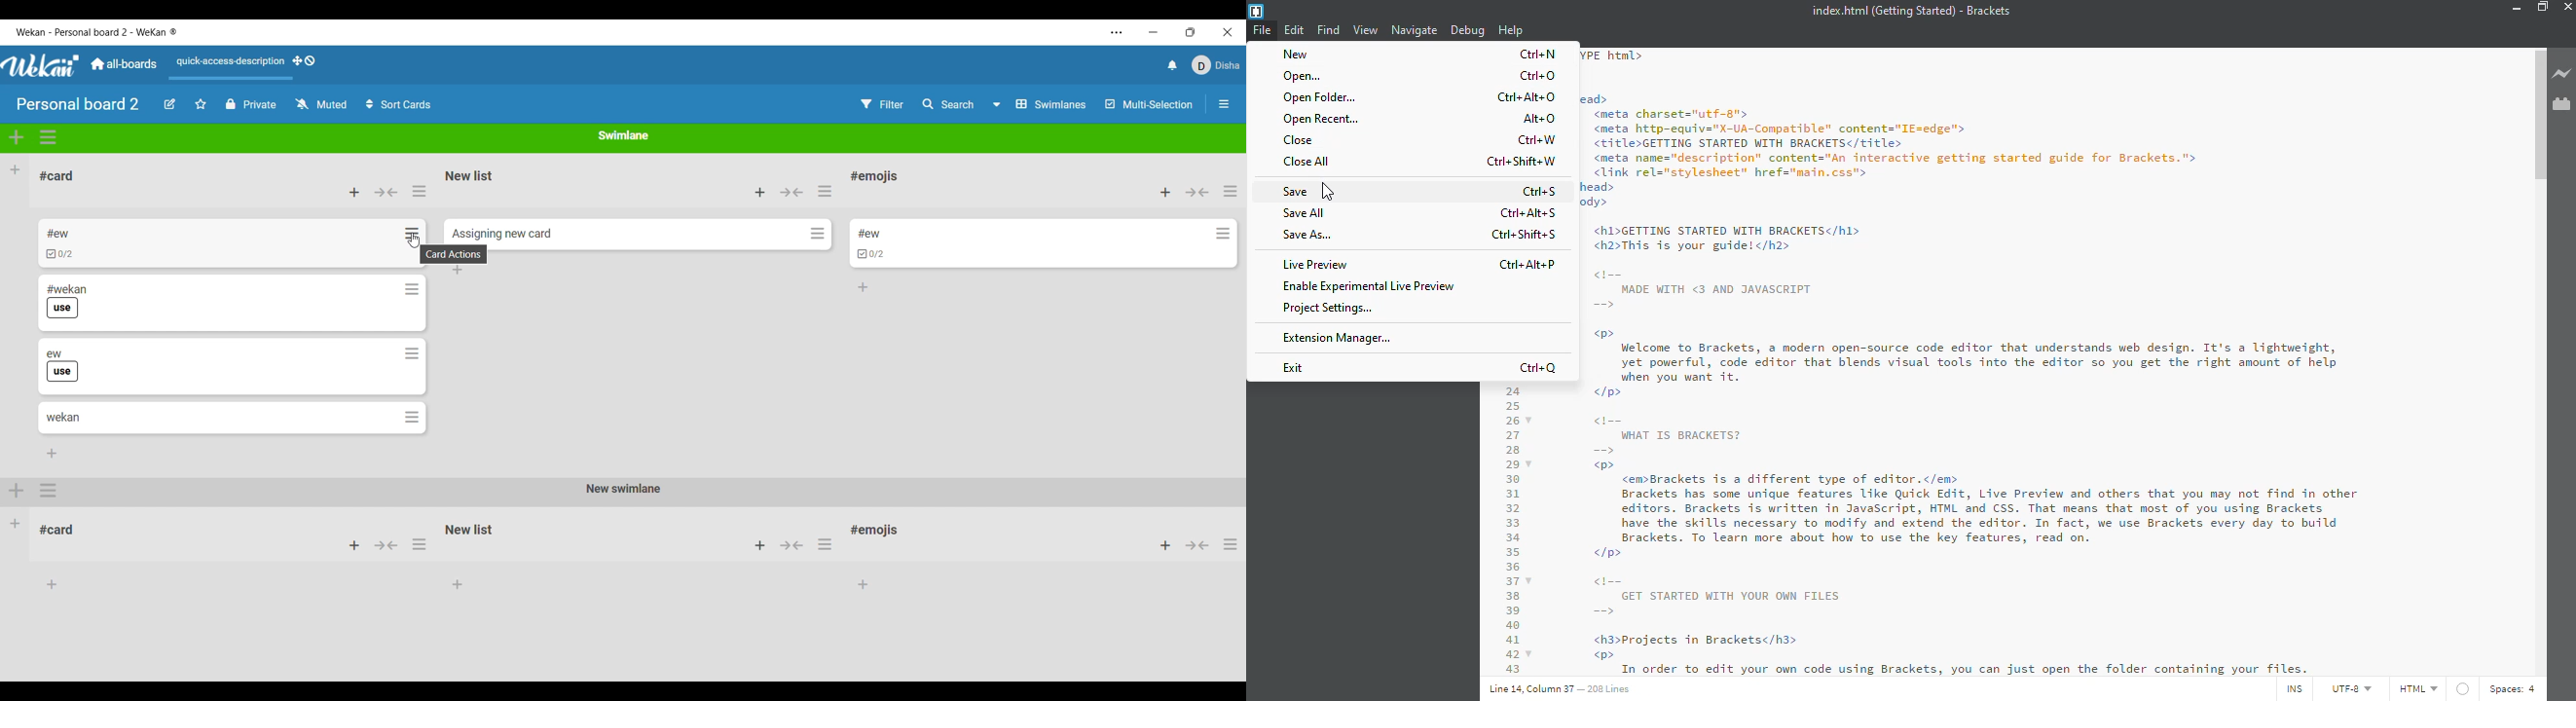 Image resolution: width=2576 pixels, height=728 pixels. I want to click on Card name, so click(502, 234).